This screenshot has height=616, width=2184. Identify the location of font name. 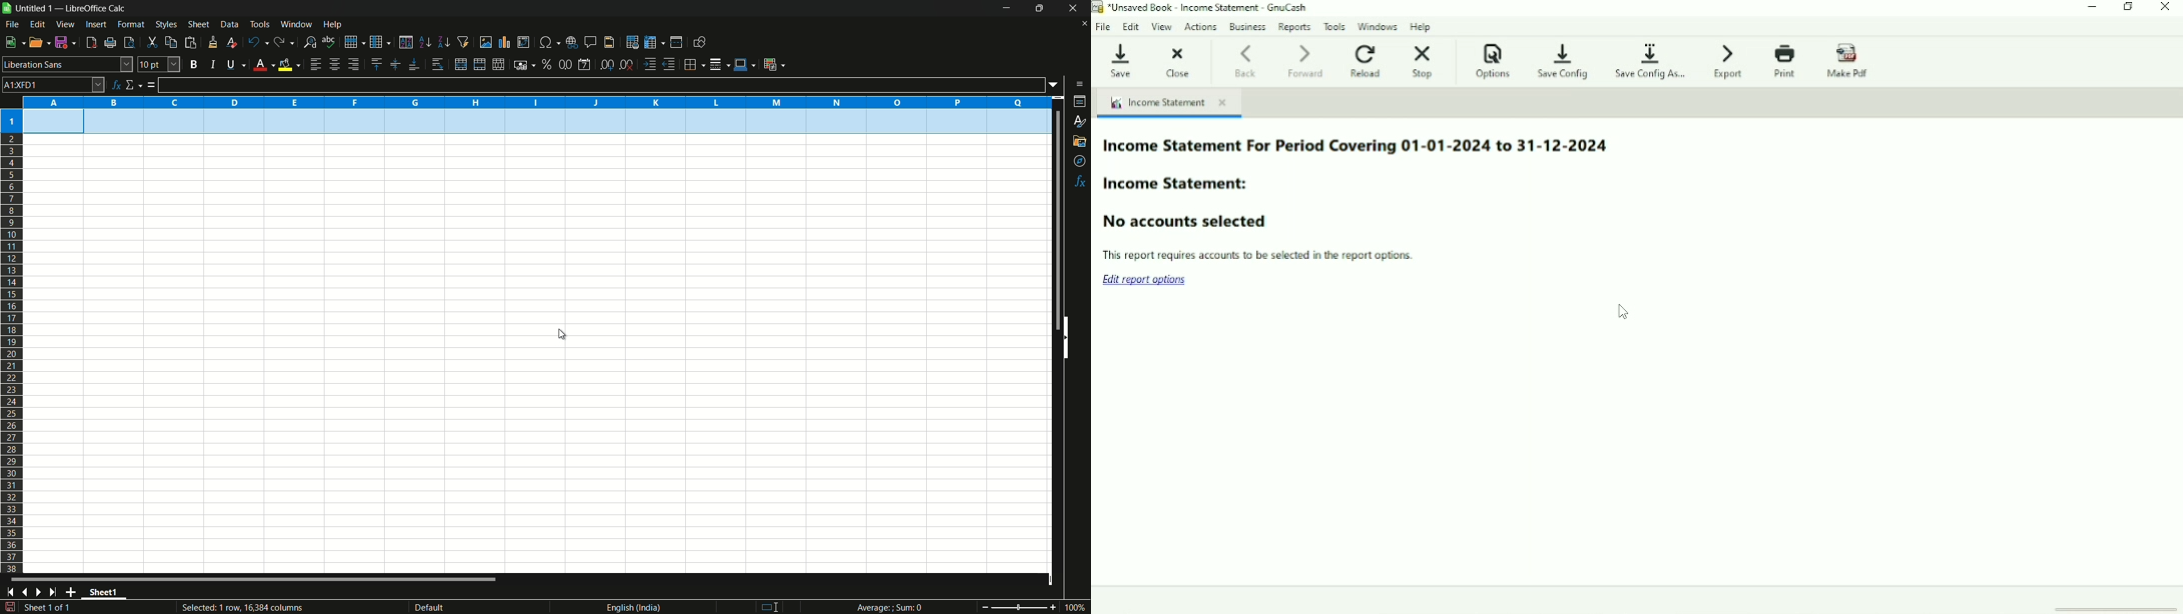
(68, 64).